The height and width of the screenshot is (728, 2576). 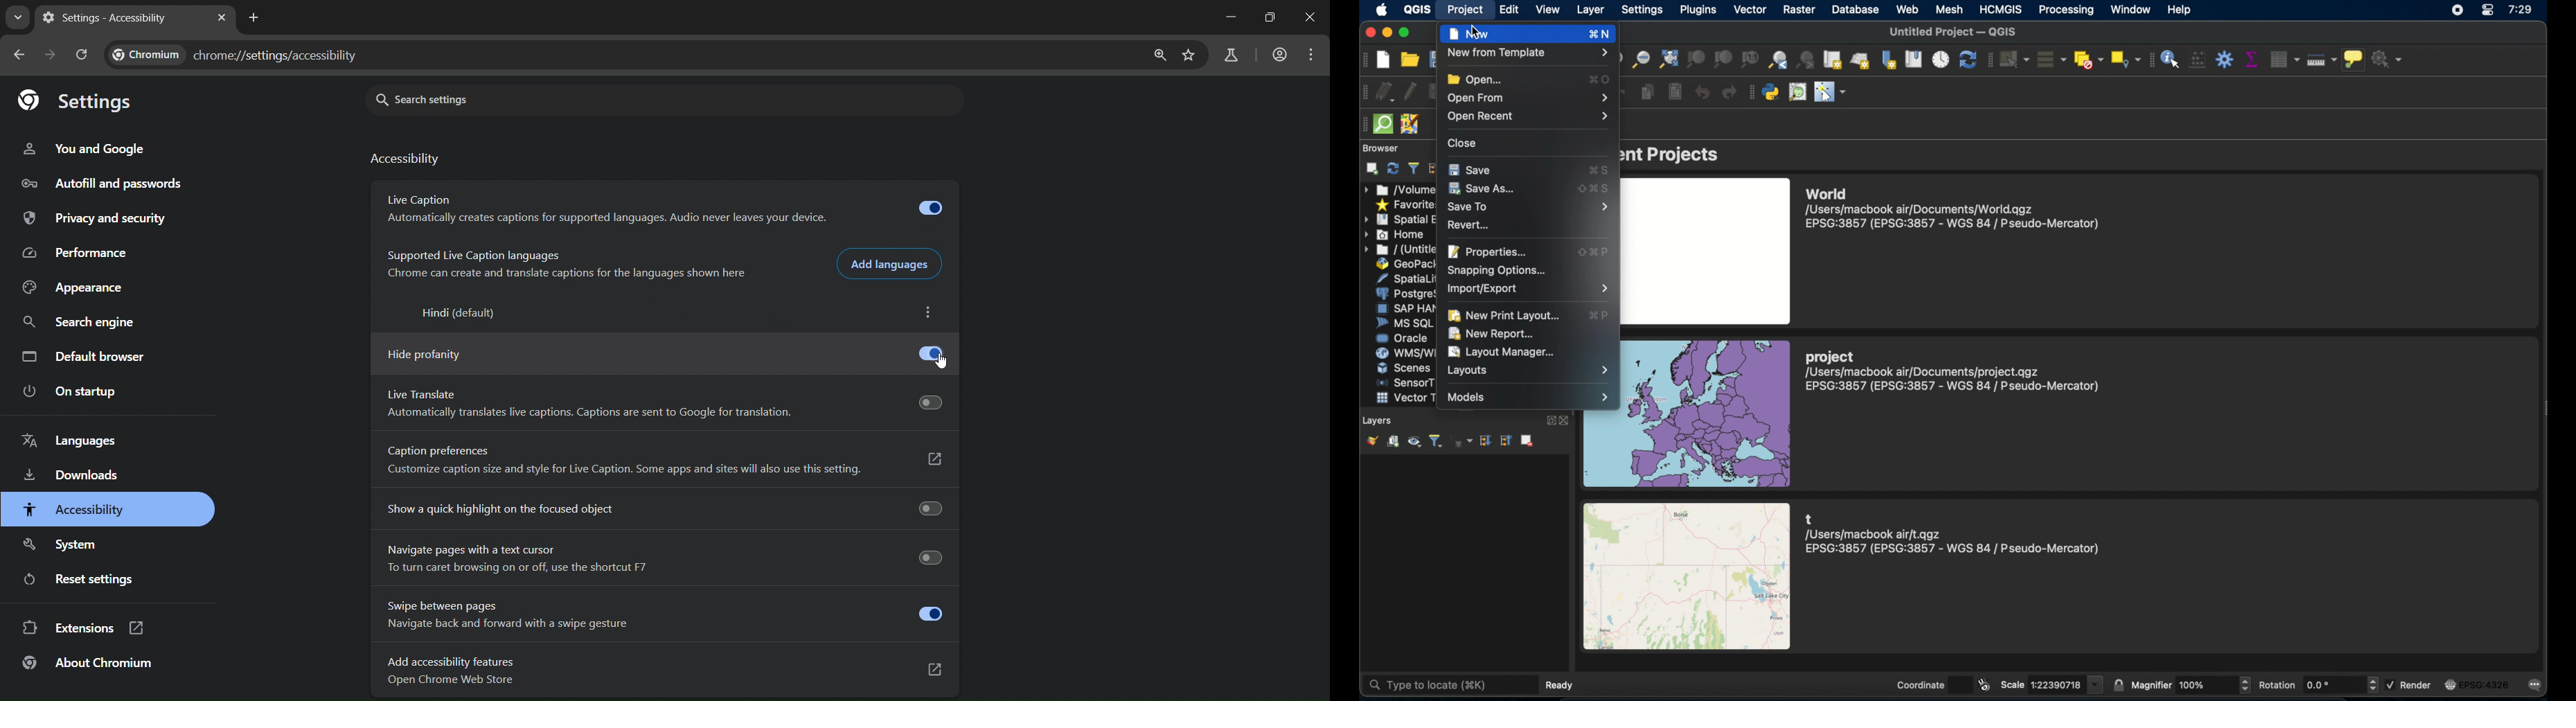 What do you see at coordinates (2355, 60) in the screenshot?
I see `show map tips` at bounding box center [2355, 60].